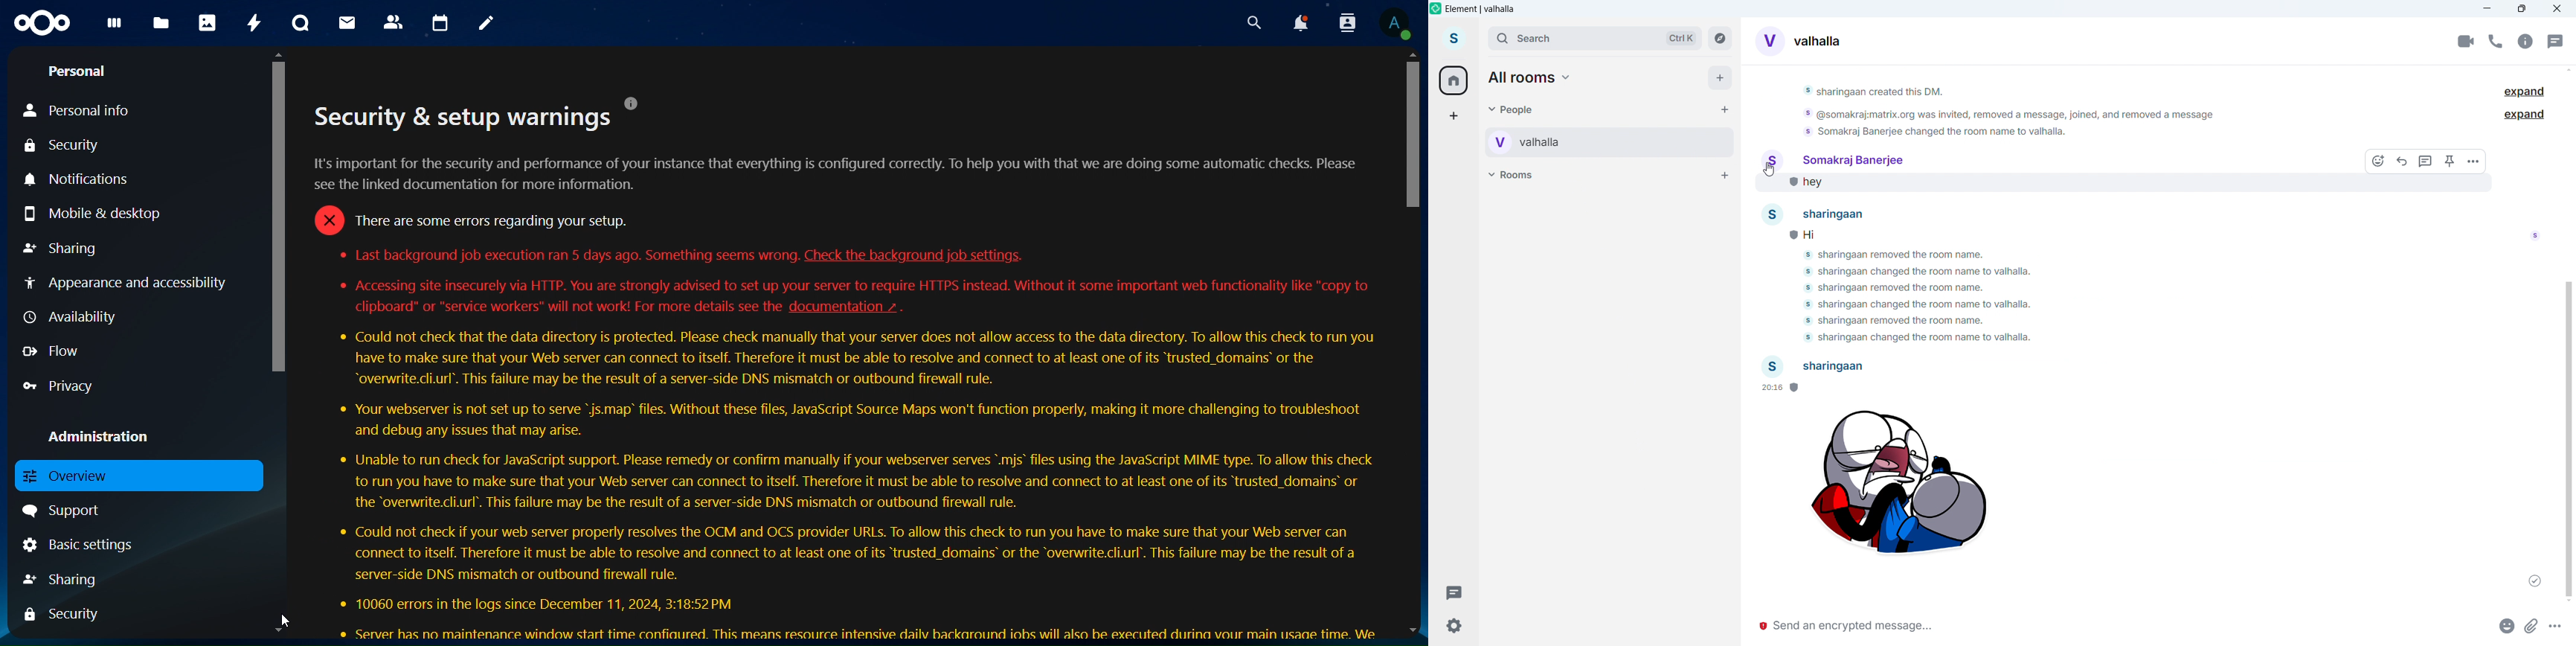  Describe the element at coordinates (91, 476) in the screenshot. I see `overview` at that location.